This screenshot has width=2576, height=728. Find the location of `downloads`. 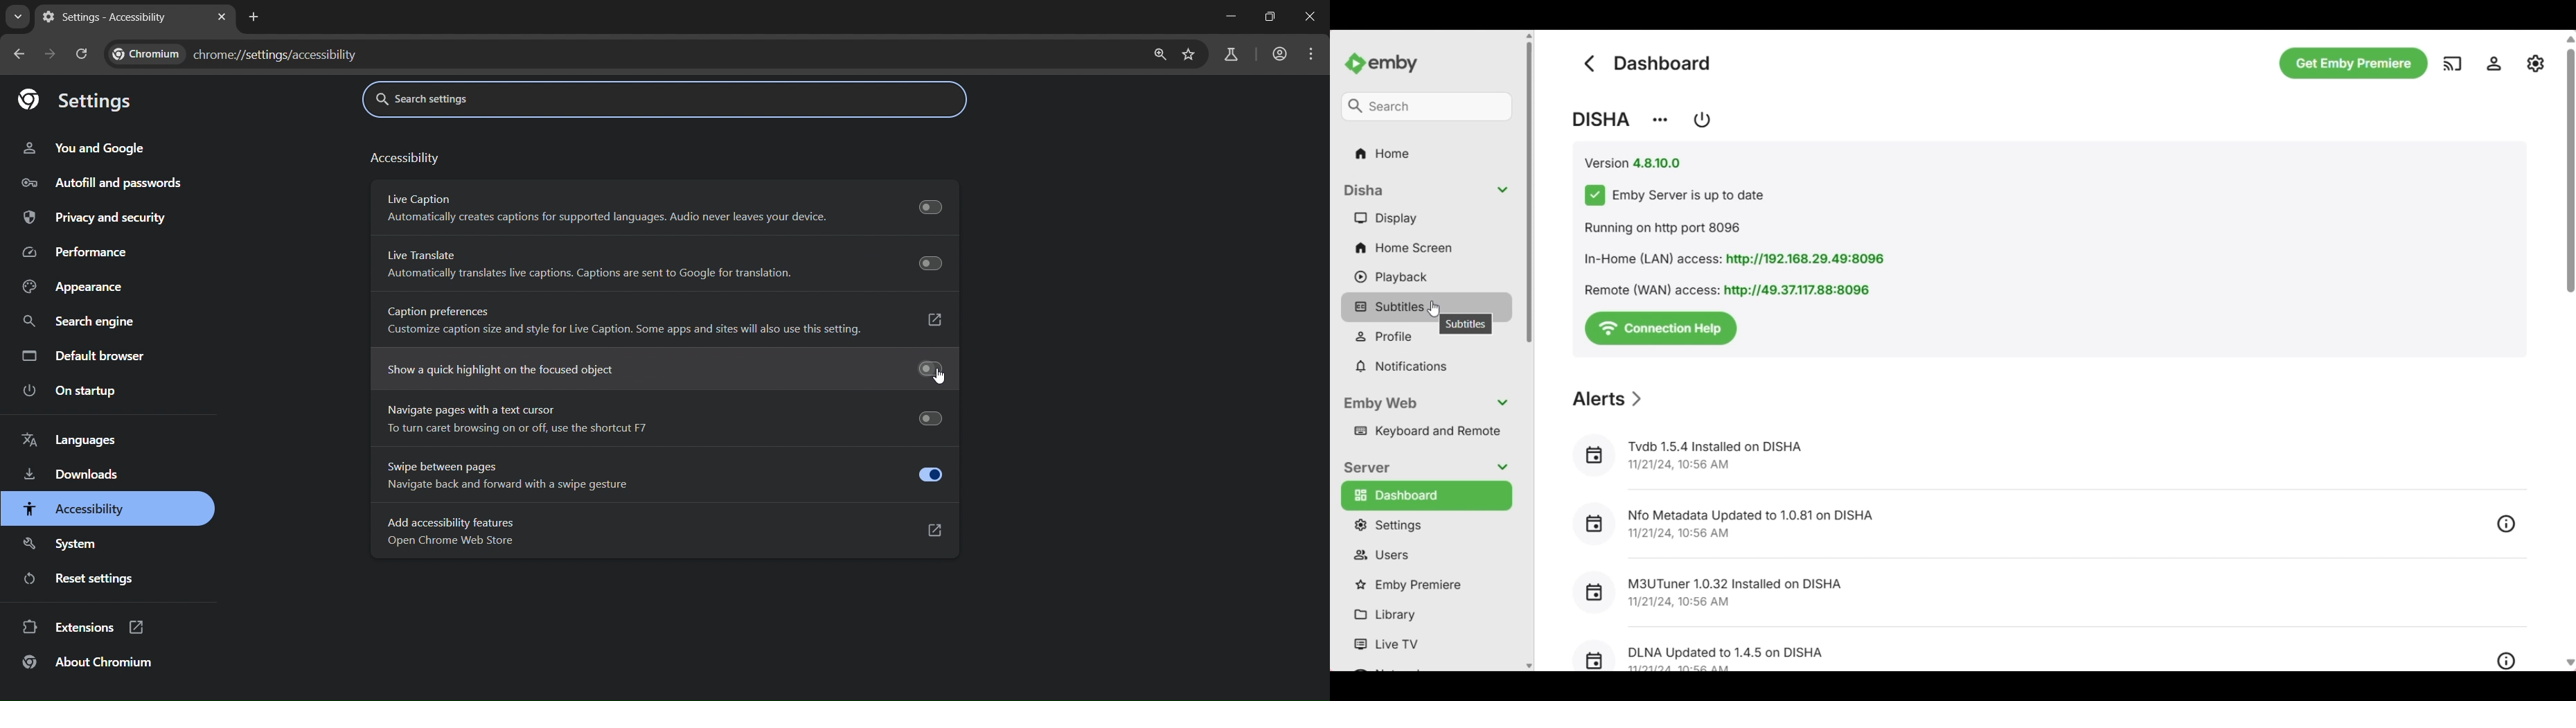

downloads is located at coordinates (73, 475).